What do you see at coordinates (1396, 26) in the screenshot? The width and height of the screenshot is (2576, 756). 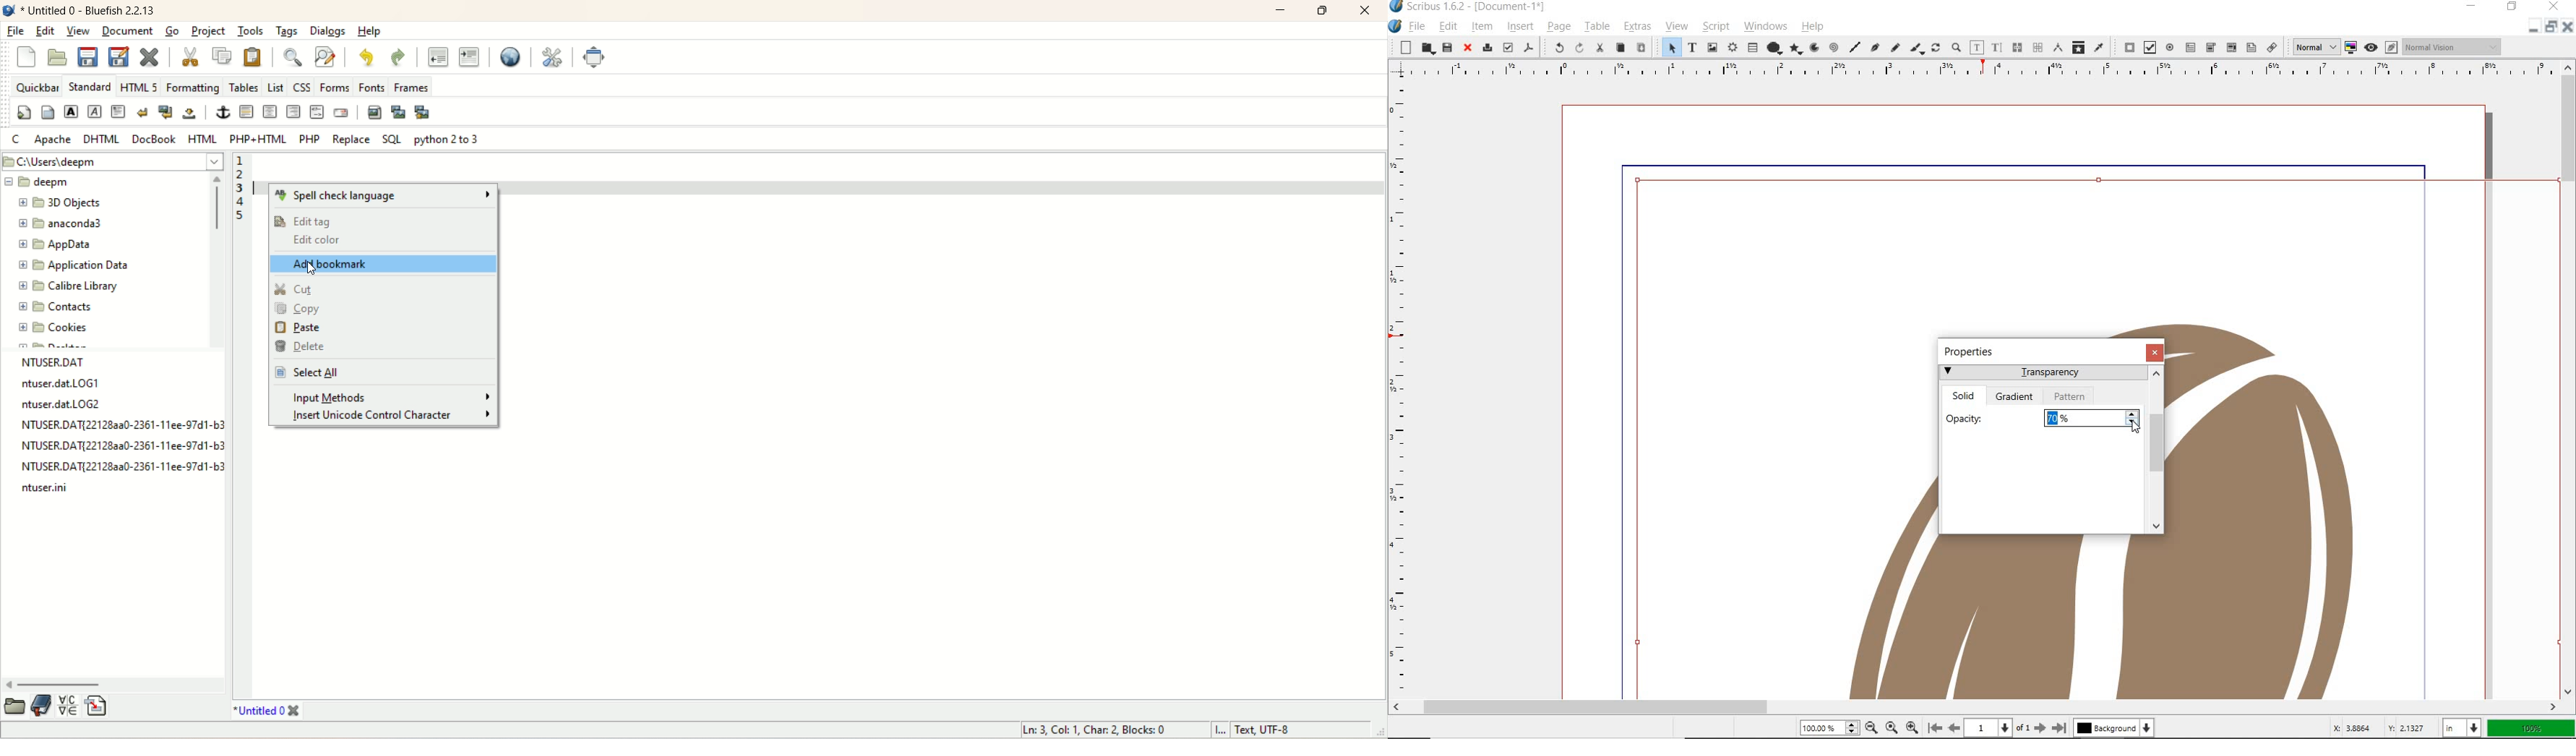 I see `system icon` at bounding box center [1396, 26].